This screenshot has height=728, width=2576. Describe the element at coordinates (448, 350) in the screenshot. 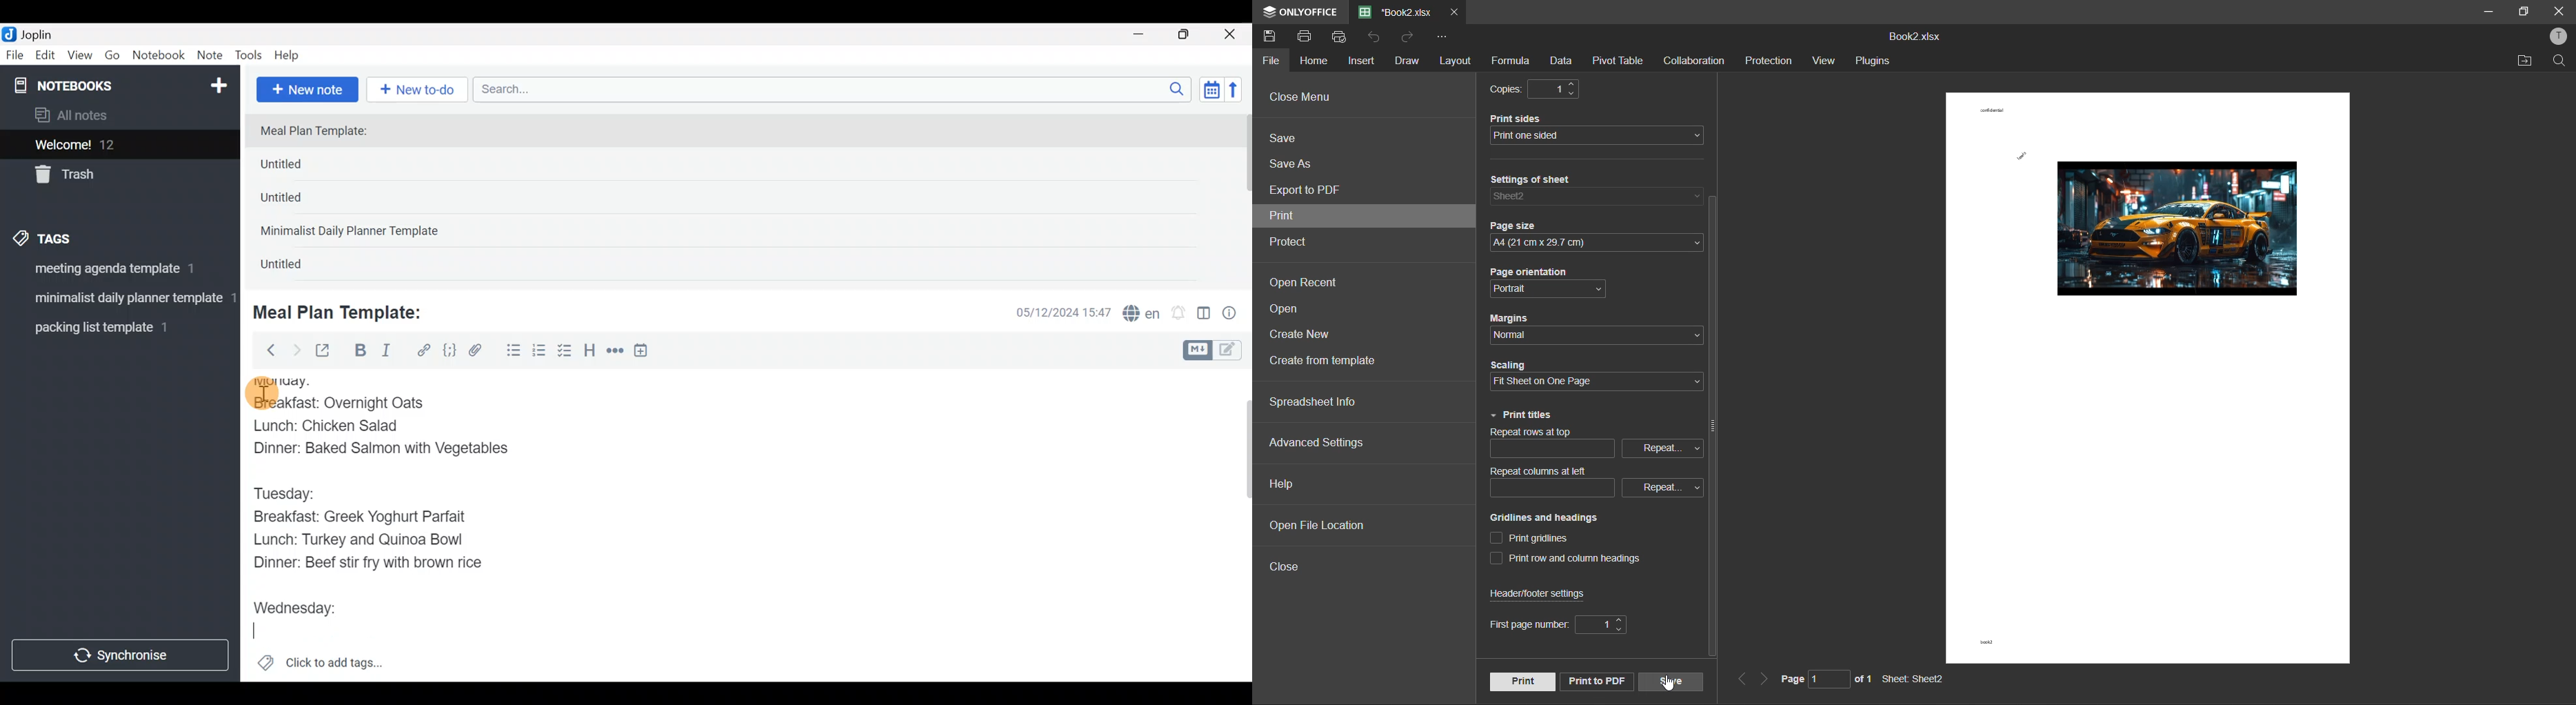

I see `Code` at that location.